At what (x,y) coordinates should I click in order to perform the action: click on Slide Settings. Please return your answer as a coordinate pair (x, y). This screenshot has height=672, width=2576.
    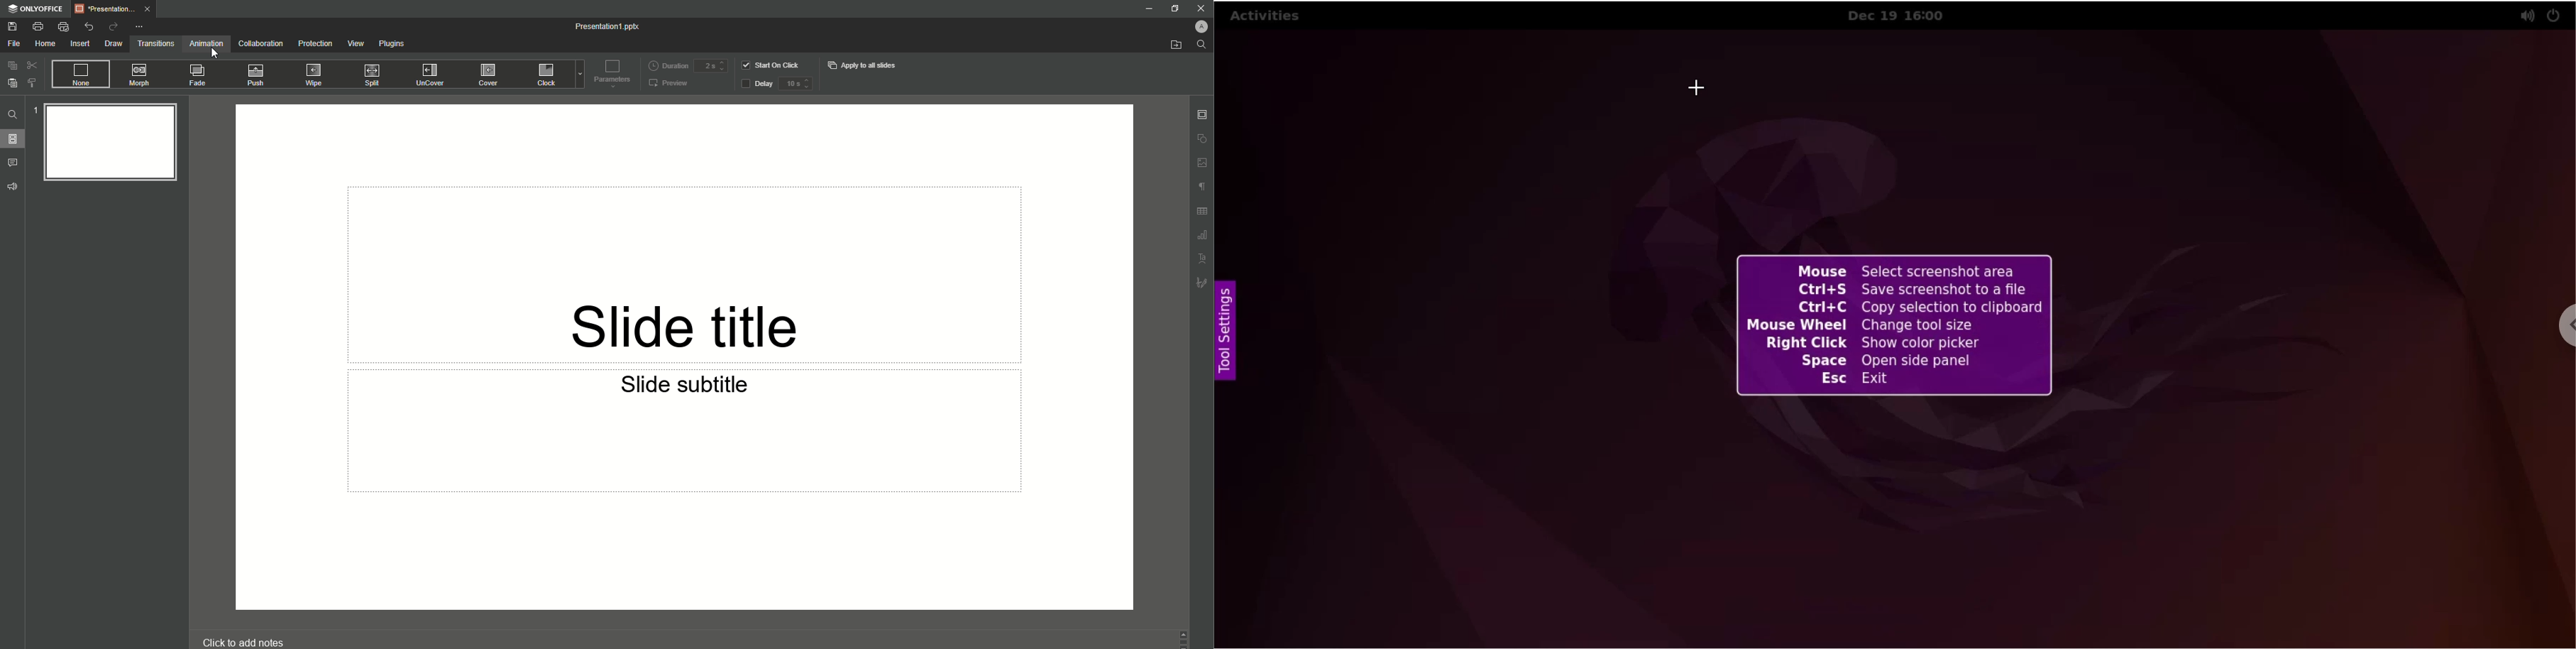
    Looking at the image, I should click on (1202, 113).